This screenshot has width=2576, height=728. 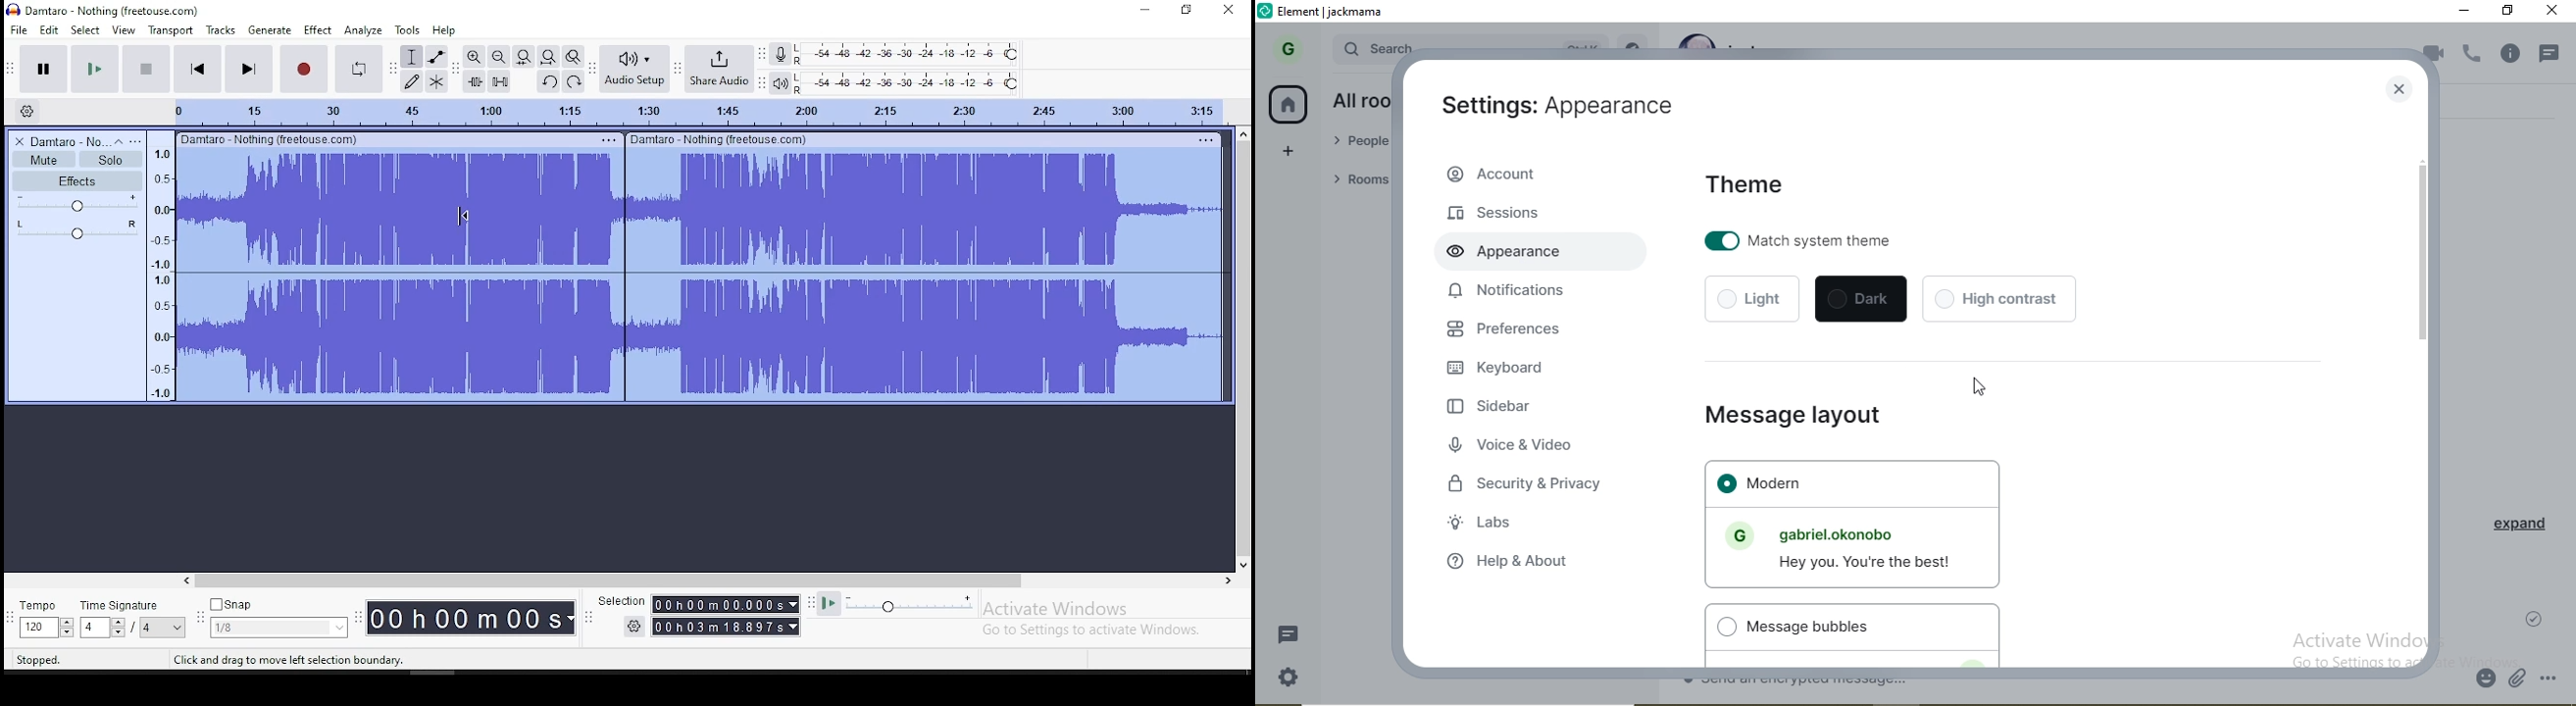 I want to click on zoom toggle, so click(x=573, y=57).